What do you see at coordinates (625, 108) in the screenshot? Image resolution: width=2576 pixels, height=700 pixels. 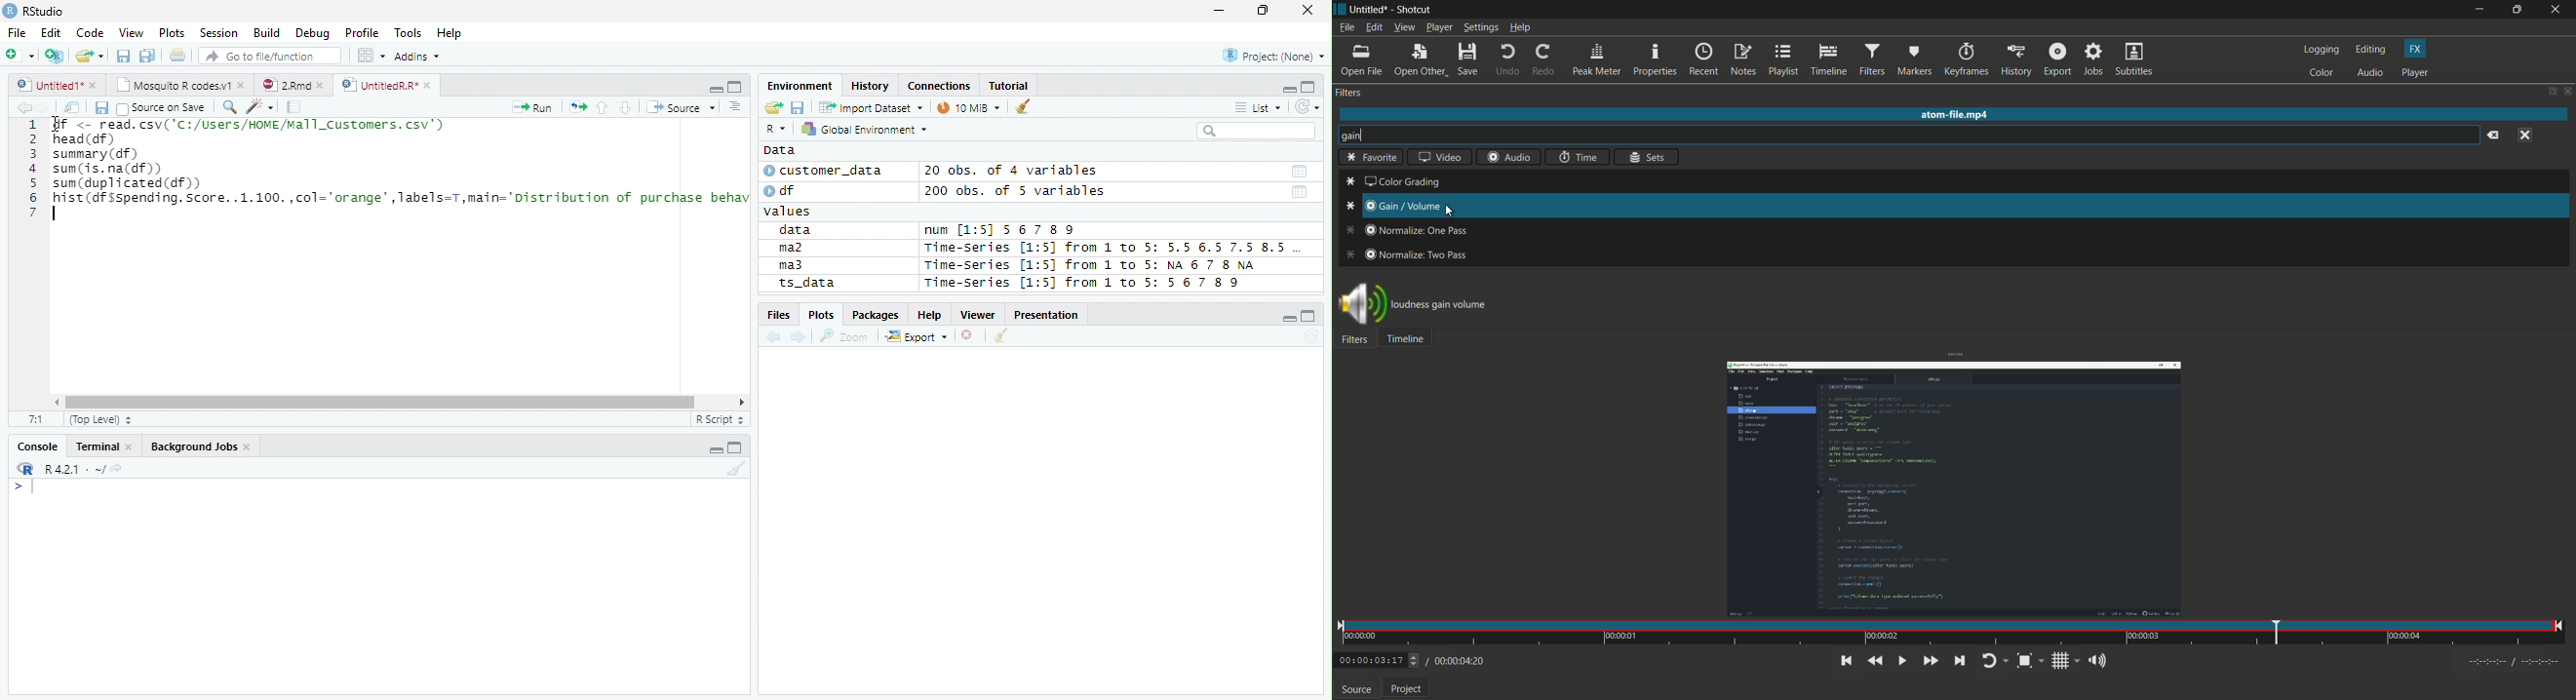 I see `Down` at bounding box center [625, 108].